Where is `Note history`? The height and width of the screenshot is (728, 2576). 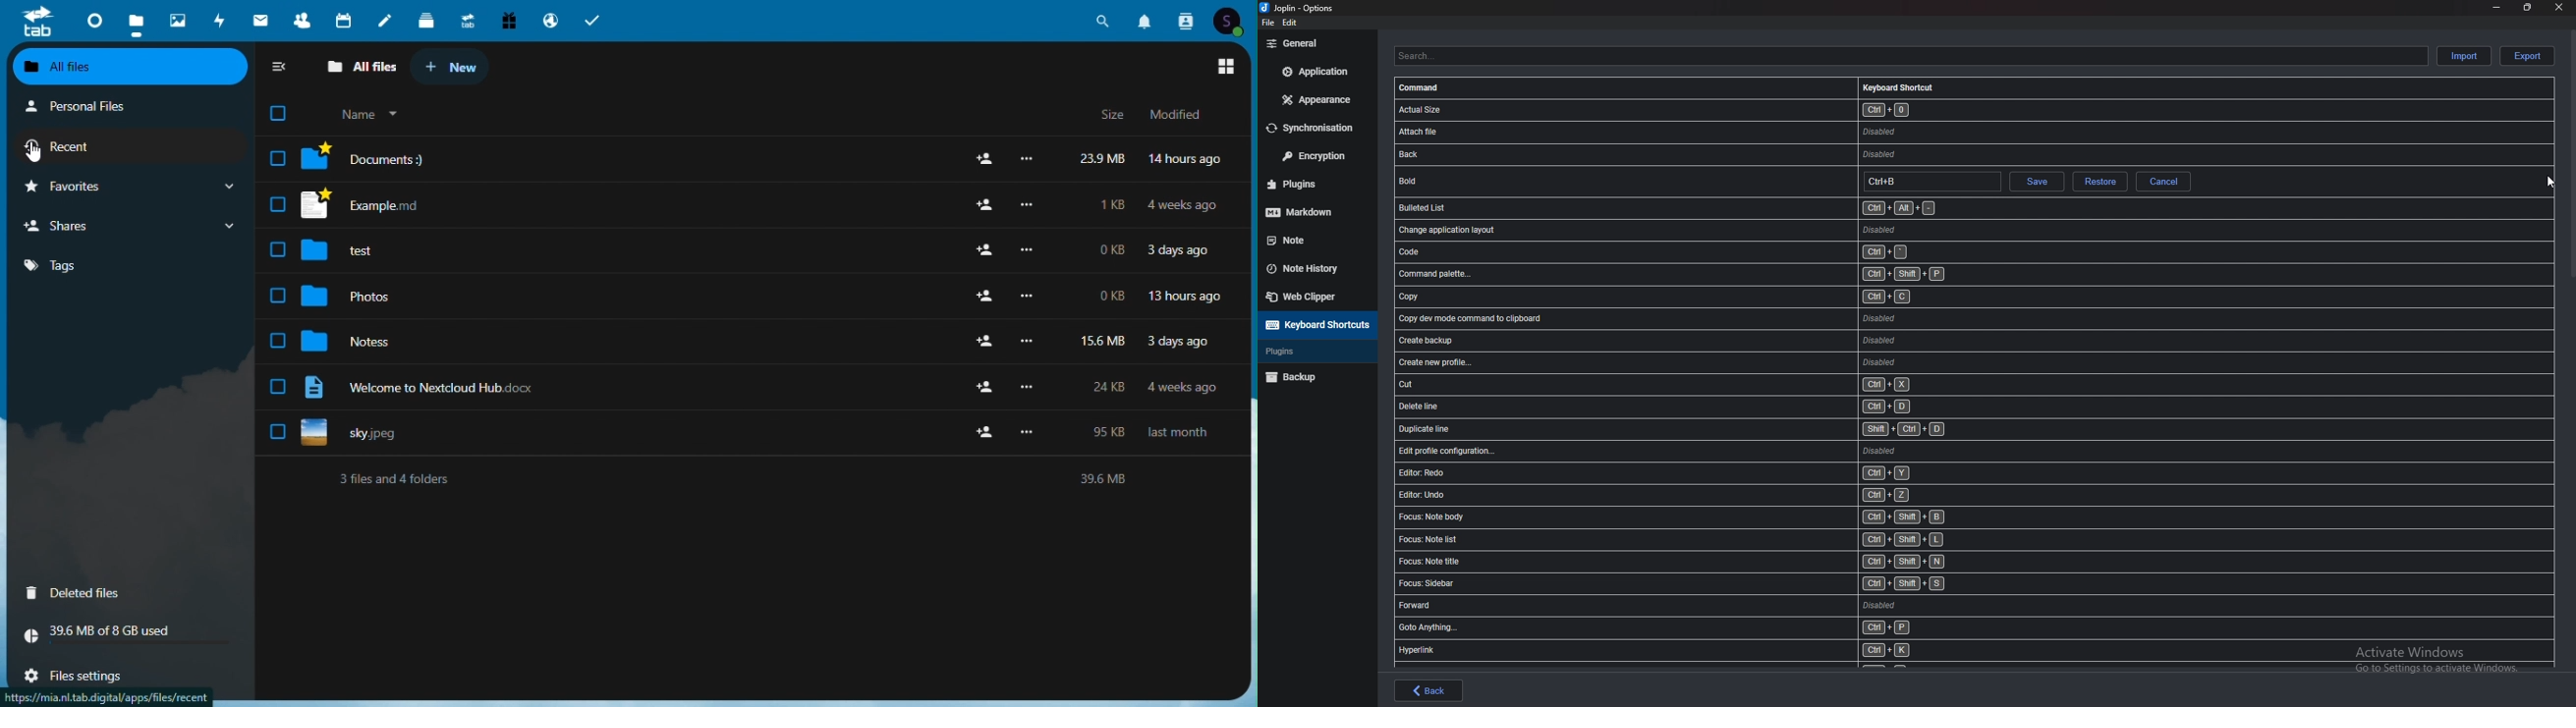 Note history is located at coordinates (1314, 268).